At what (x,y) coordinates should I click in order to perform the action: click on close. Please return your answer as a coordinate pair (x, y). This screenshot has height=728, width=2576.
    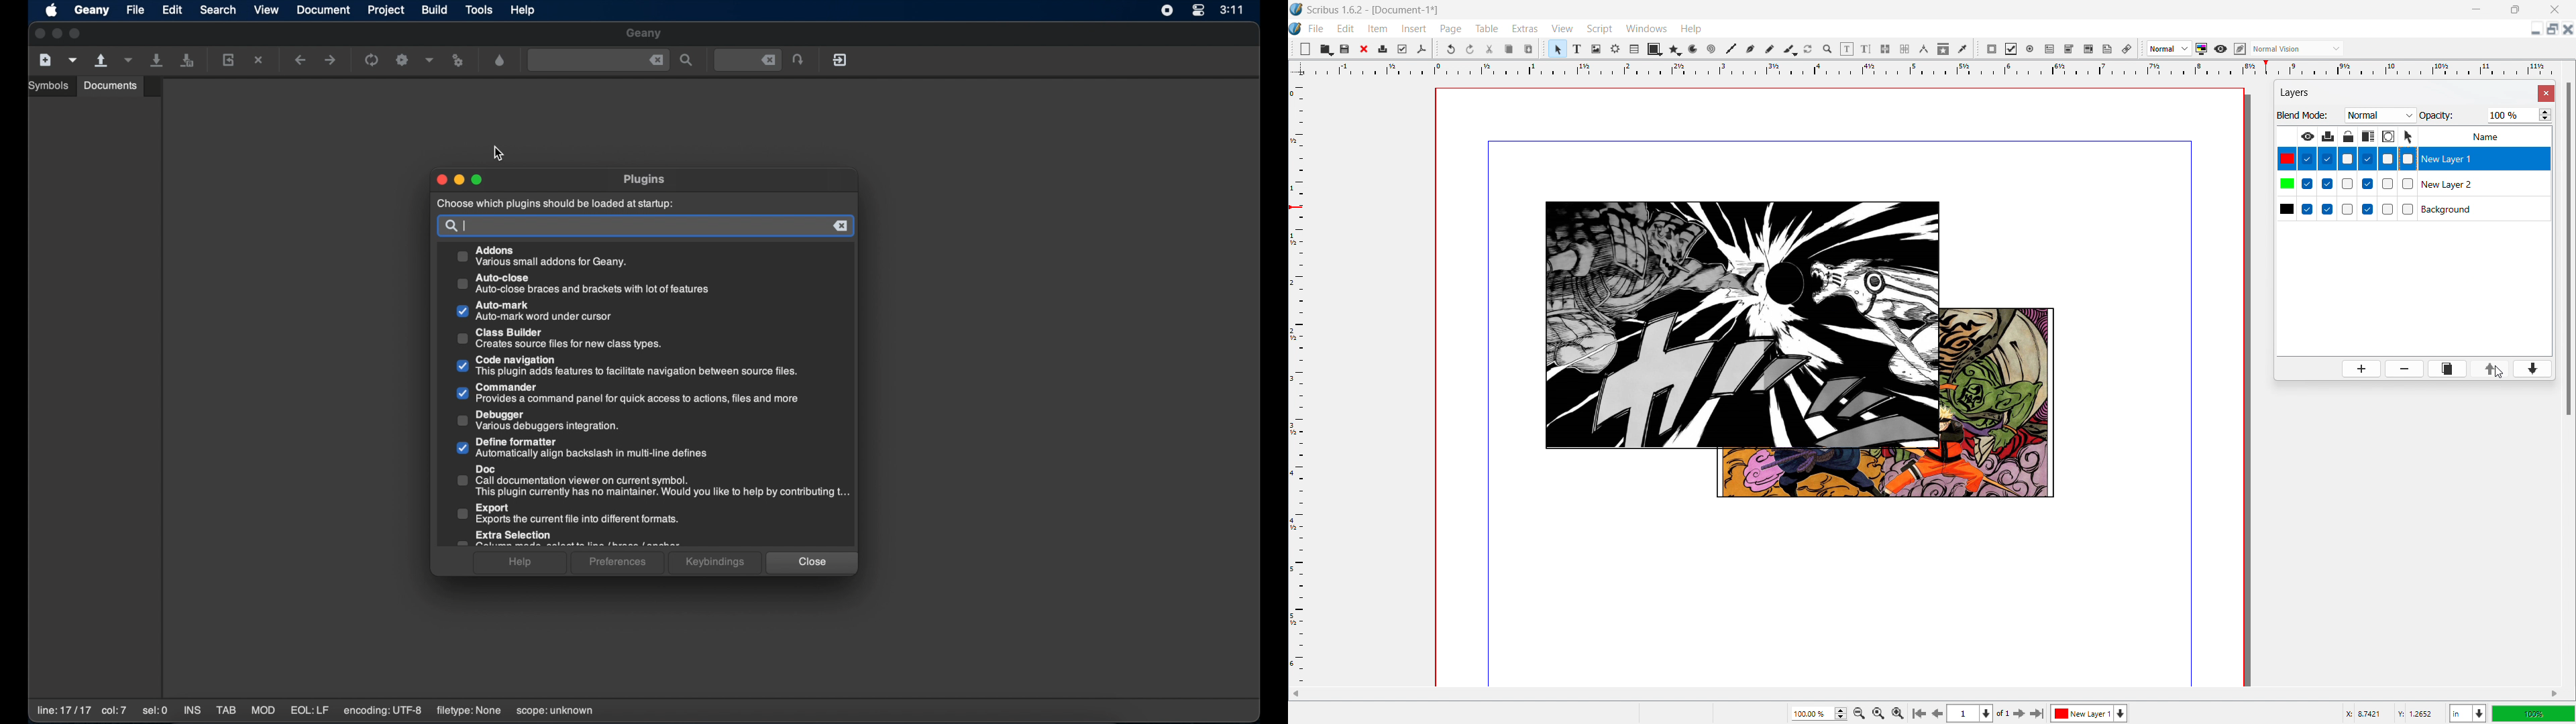
    Looking at the image, I should click on (1365, 49).